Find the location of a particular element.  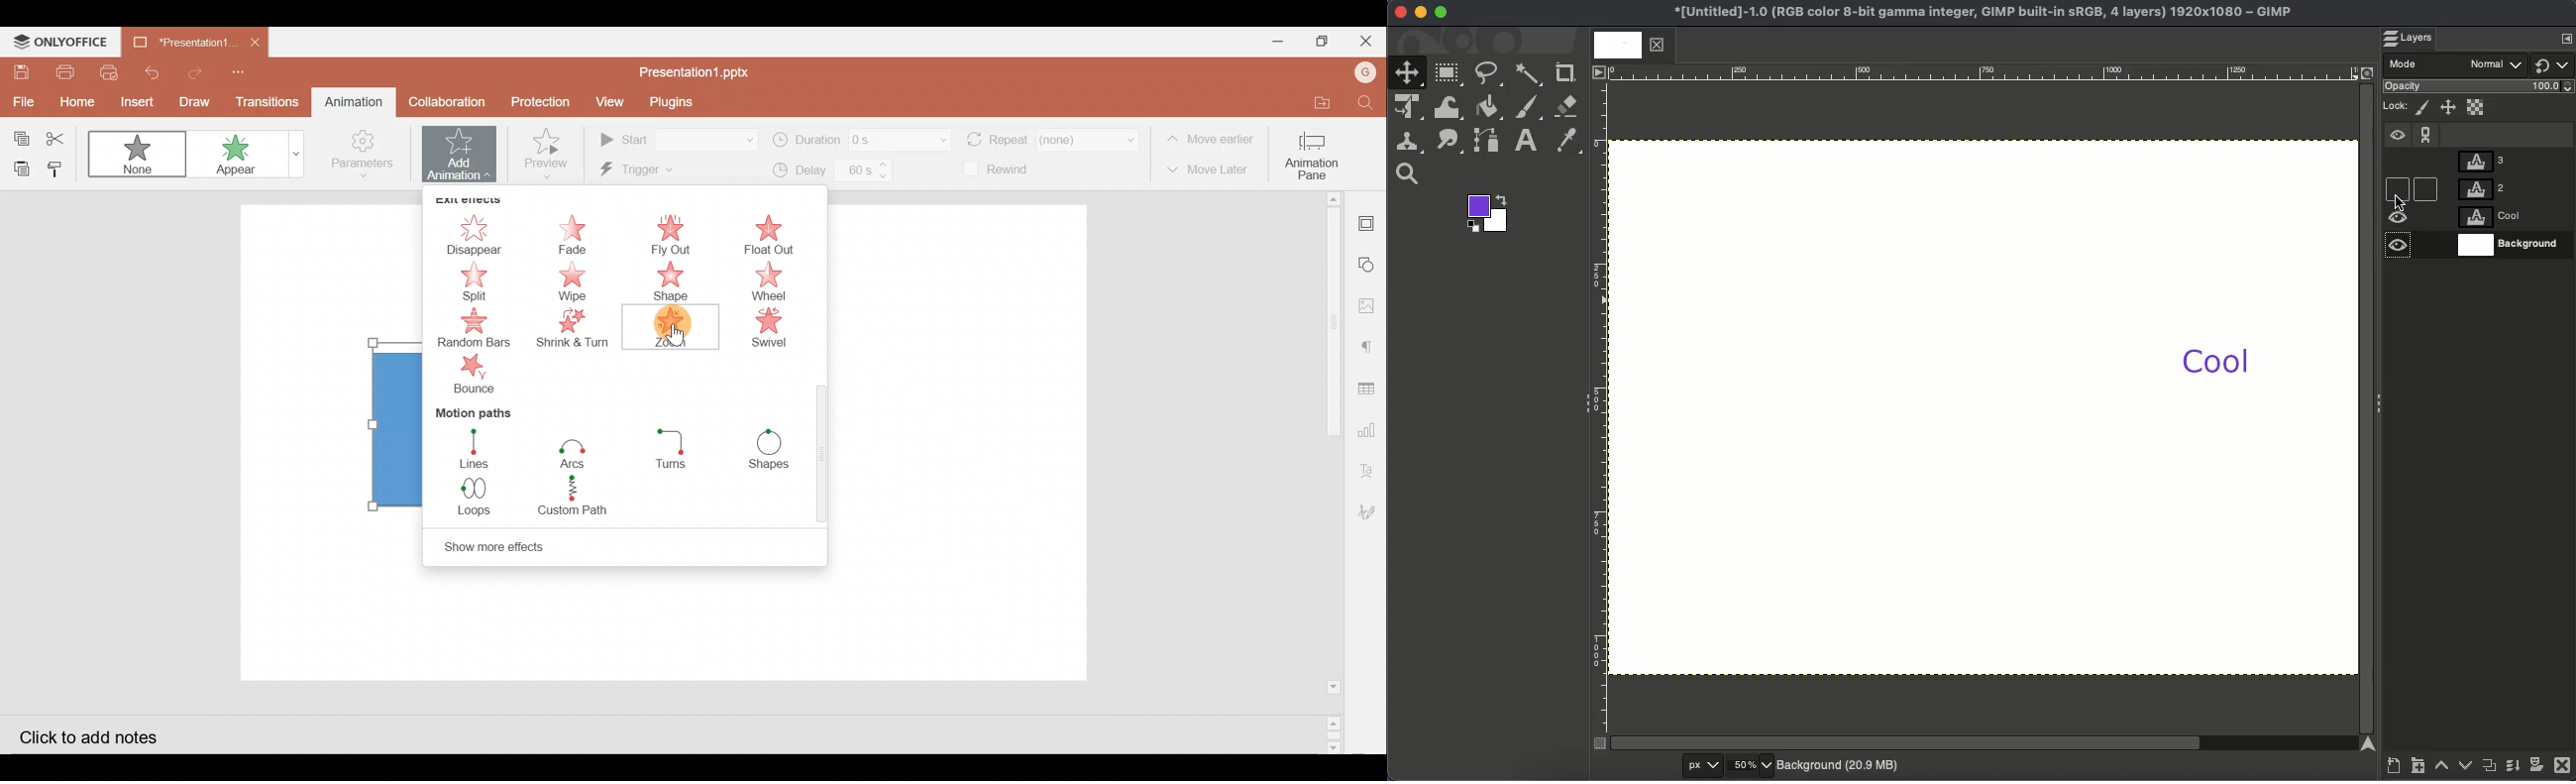

Lines is located at coordinates (471, 447).